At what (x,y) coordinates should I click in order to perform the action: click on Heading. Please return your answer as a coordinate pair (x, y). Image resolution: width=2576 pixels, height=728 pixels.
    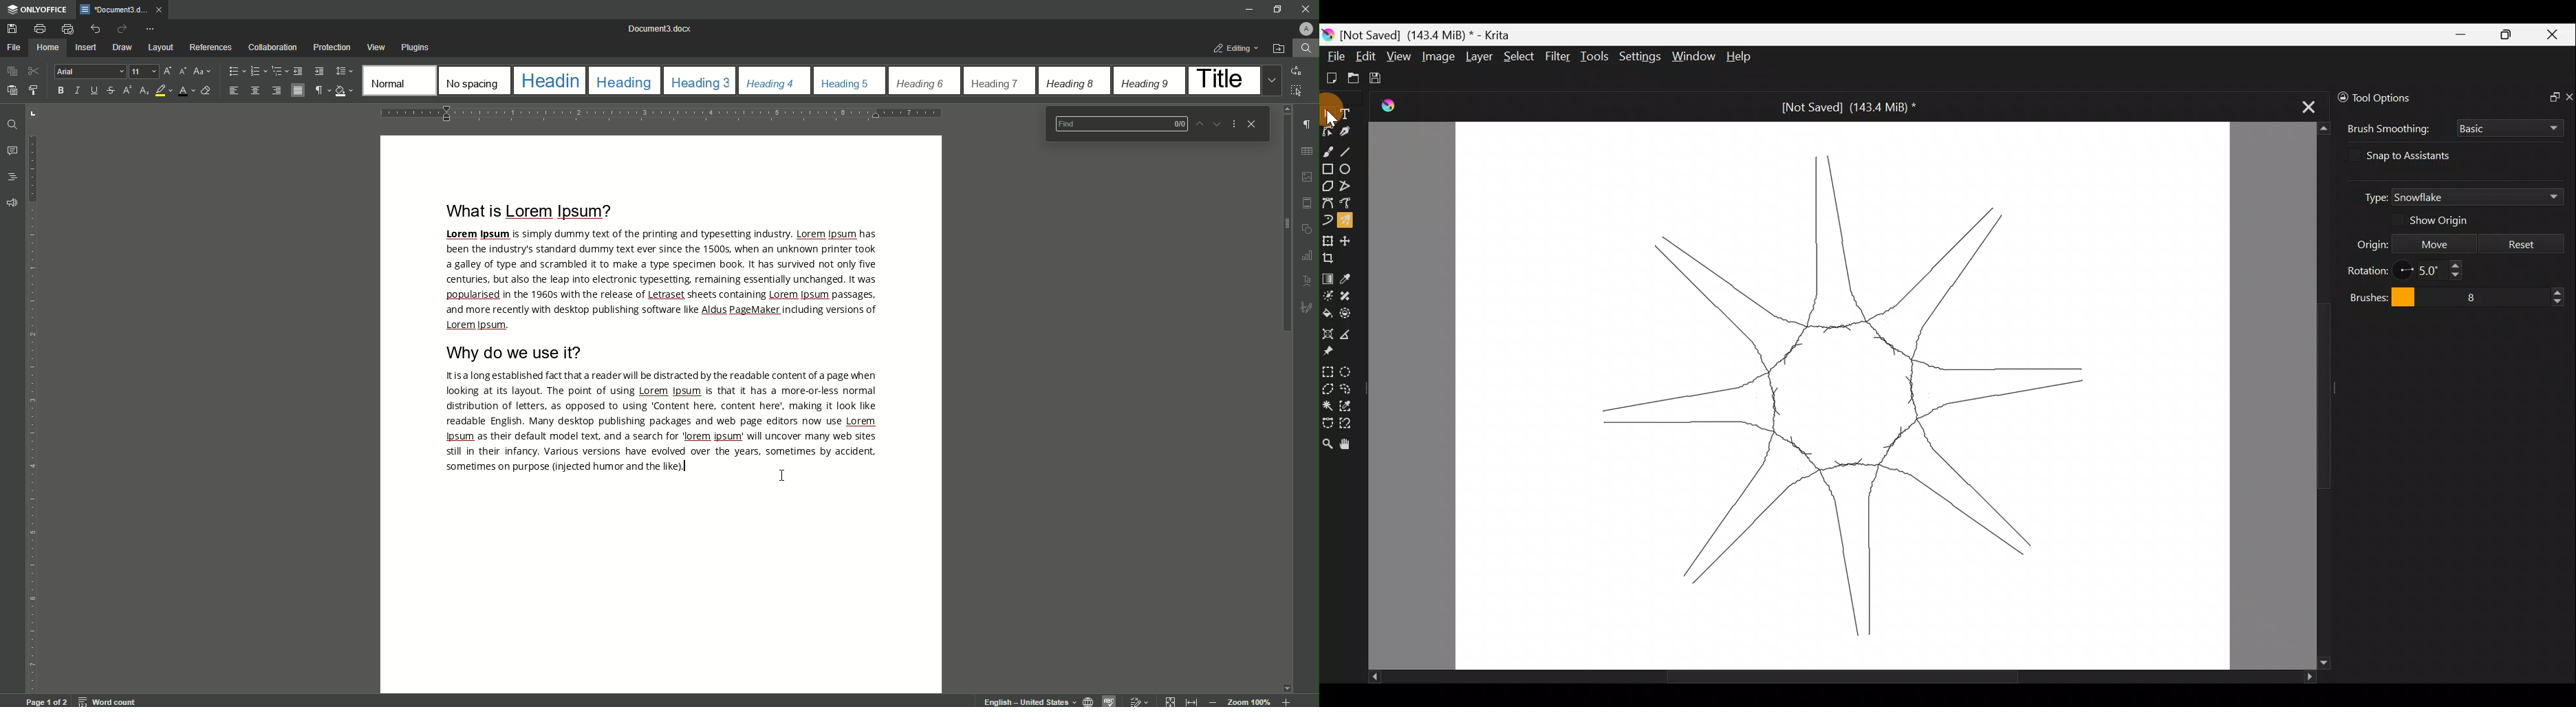
    Looking at the image, I should click on (550, 81).